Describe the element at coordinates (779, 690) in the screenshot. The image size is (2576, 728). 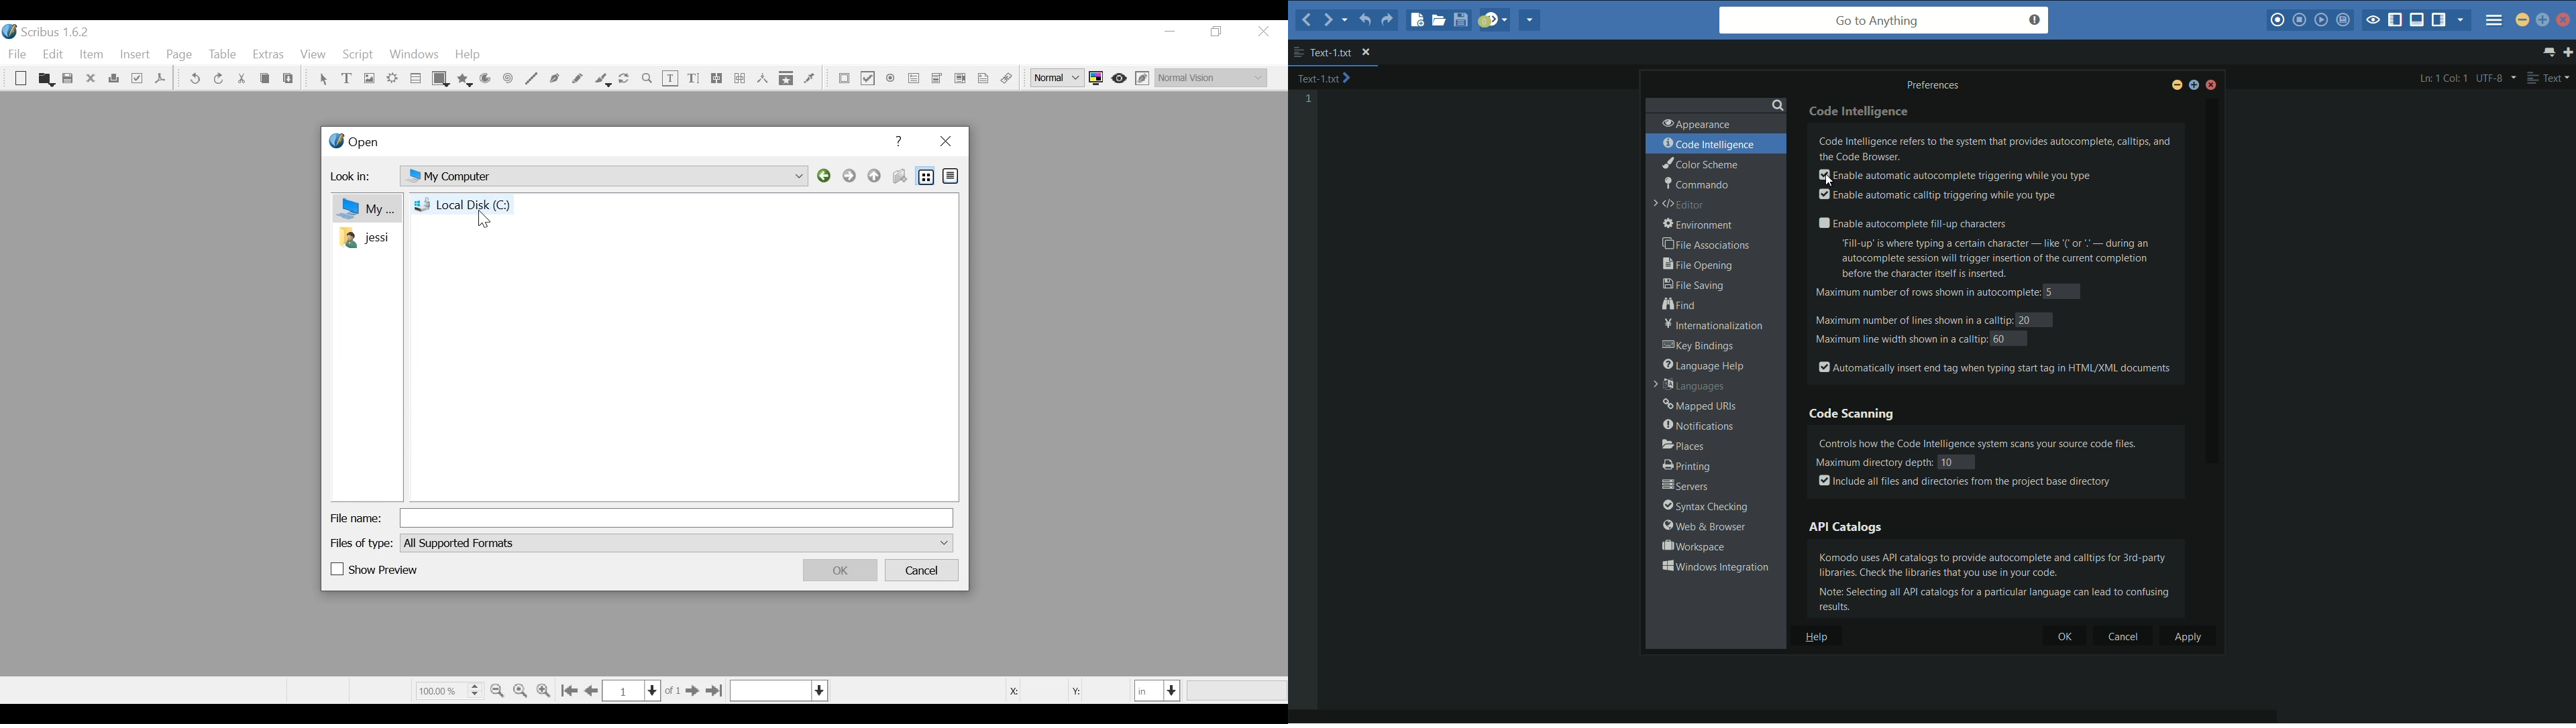
I see `Select the current layer` at that location.